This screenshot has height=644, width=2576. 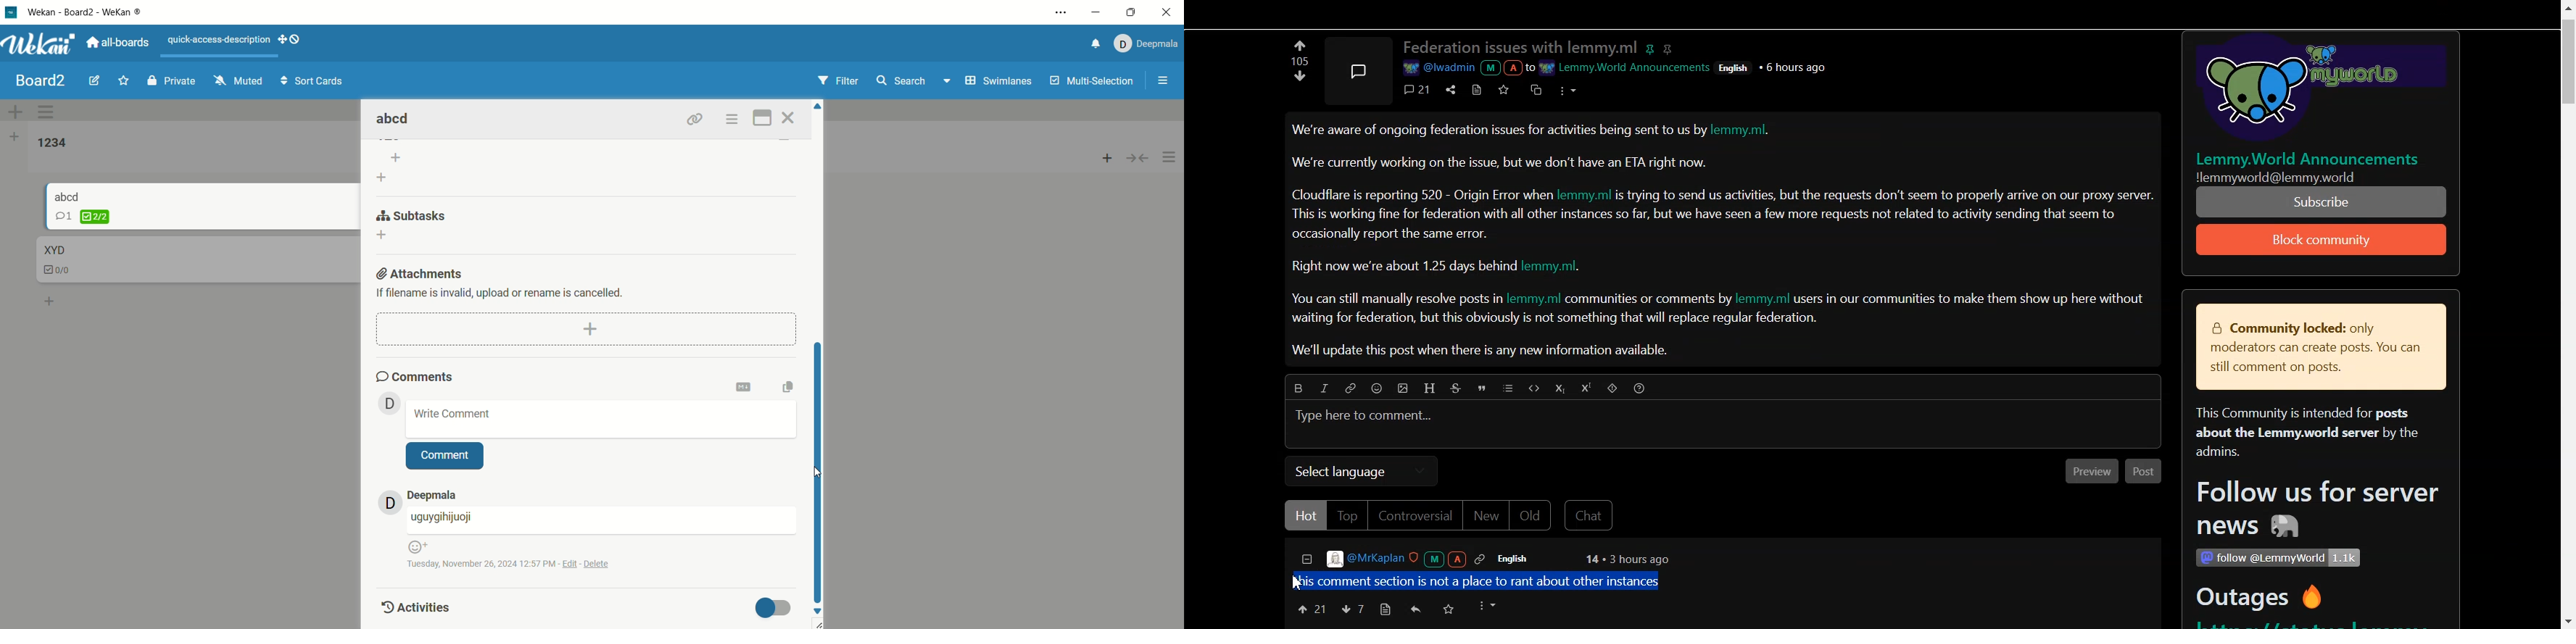 What do you see at coordinates (59, 271) in the screenshot?
I see `checklist` at bounding box center [59, 271].